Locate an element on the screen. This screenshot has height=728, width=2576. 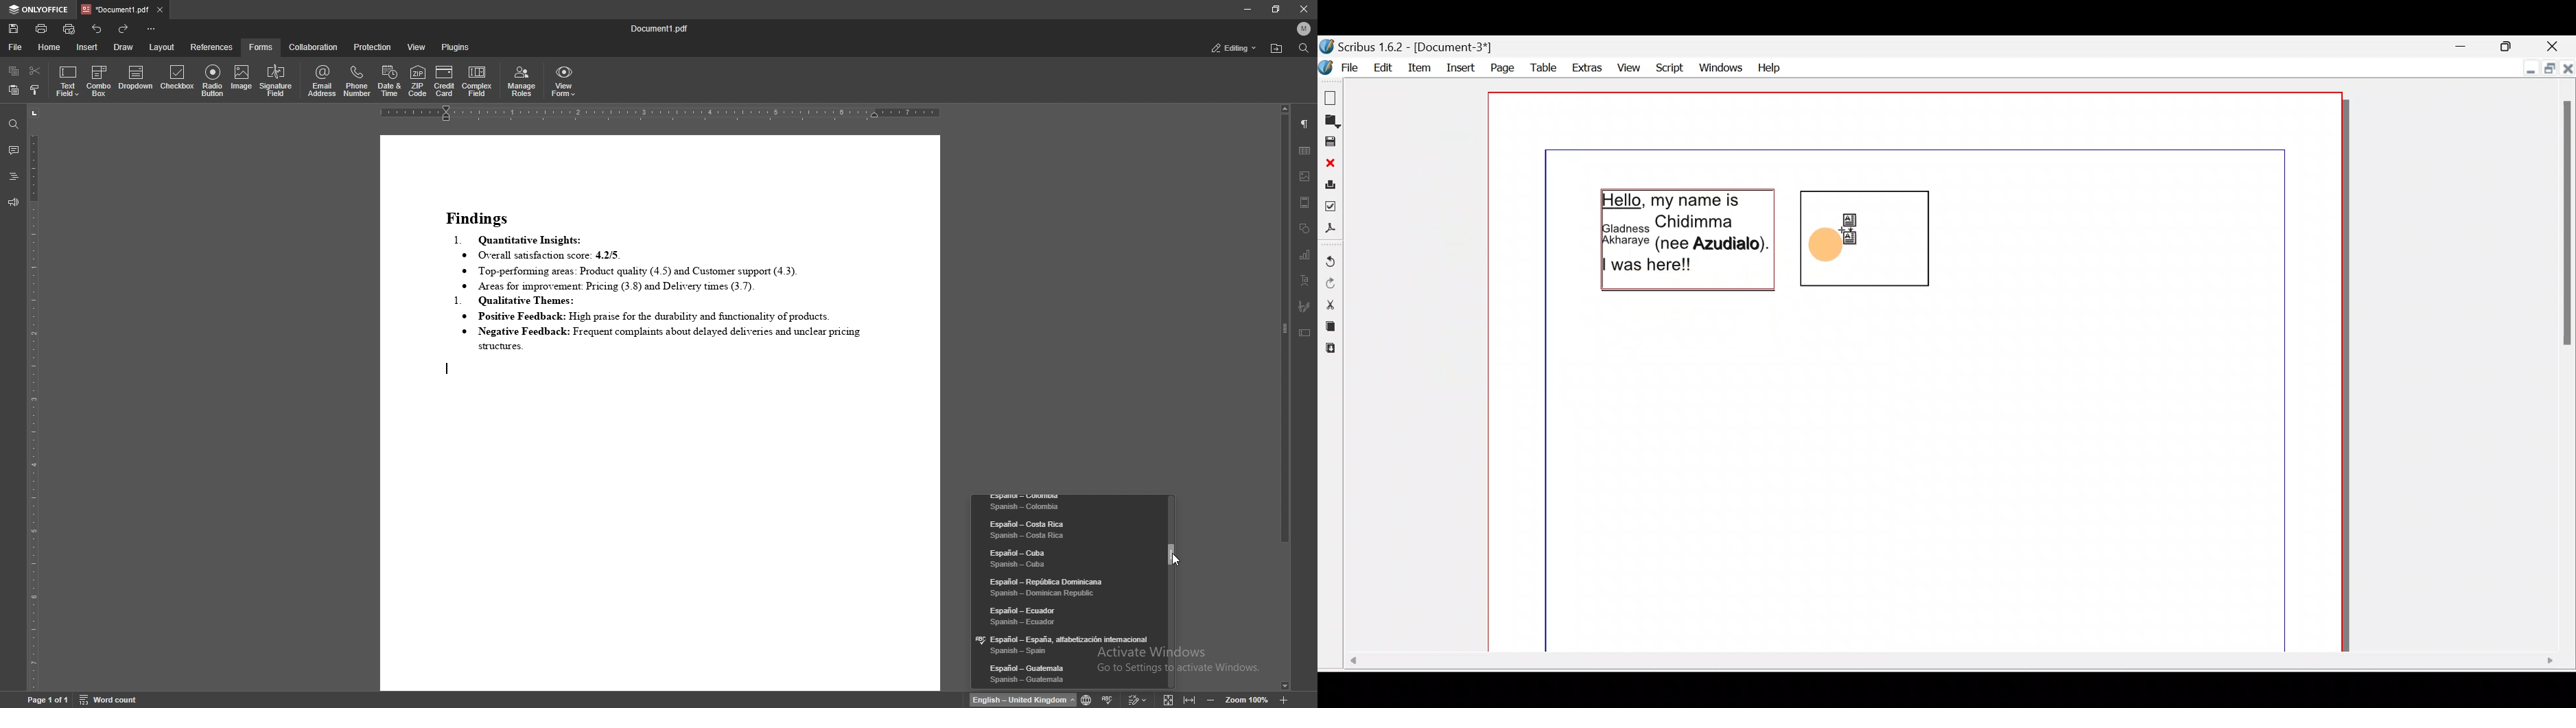
undo is located at coordinates (97, 29).